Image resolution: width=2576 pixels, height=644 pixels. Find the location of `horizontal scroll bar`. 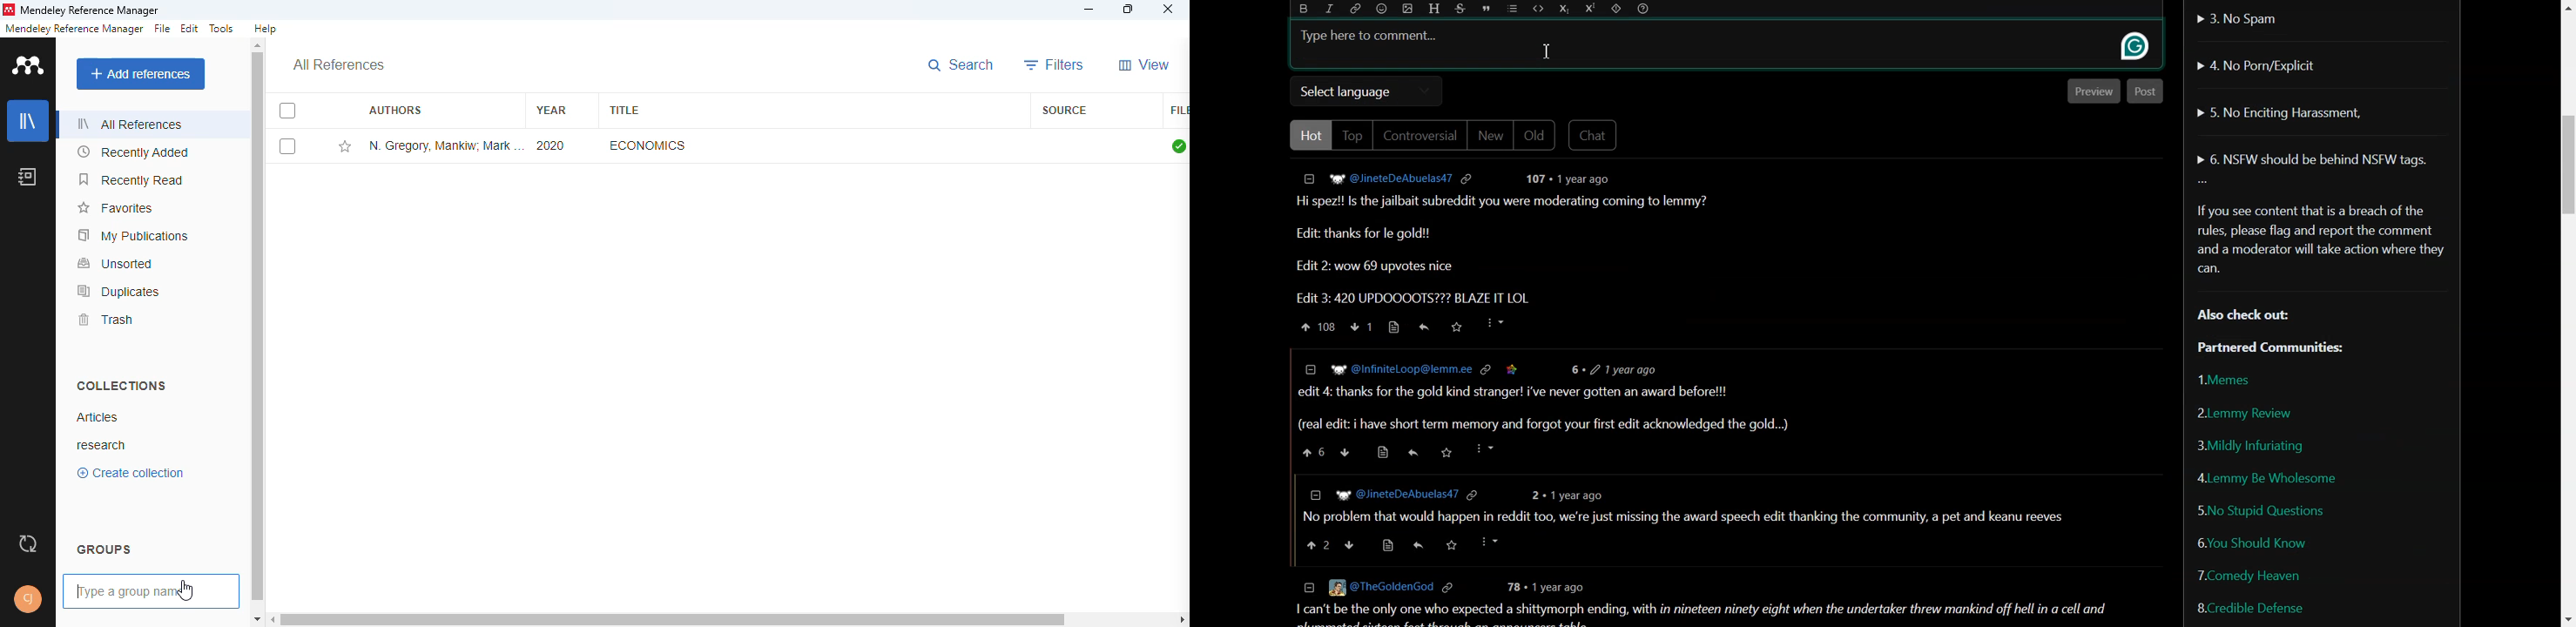

horizontal scroll bar is located at coordinates (729, 619).